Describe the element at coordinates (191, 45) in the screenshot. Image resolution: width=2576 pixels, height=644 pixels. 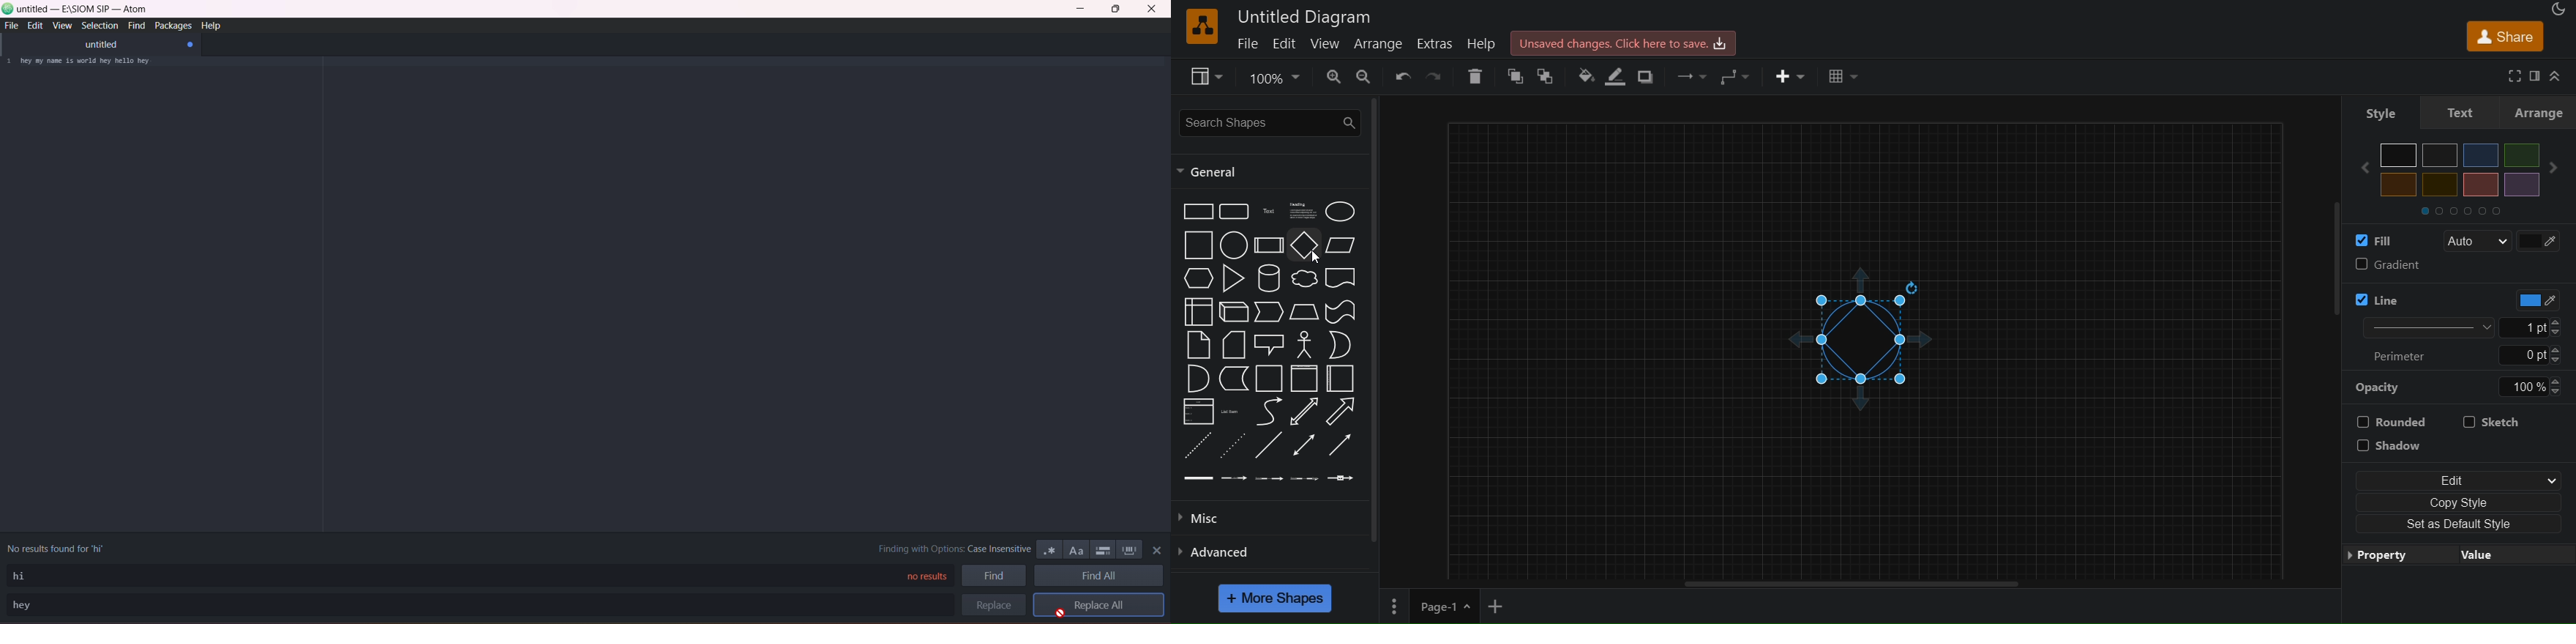
I see `close tab` at that location.